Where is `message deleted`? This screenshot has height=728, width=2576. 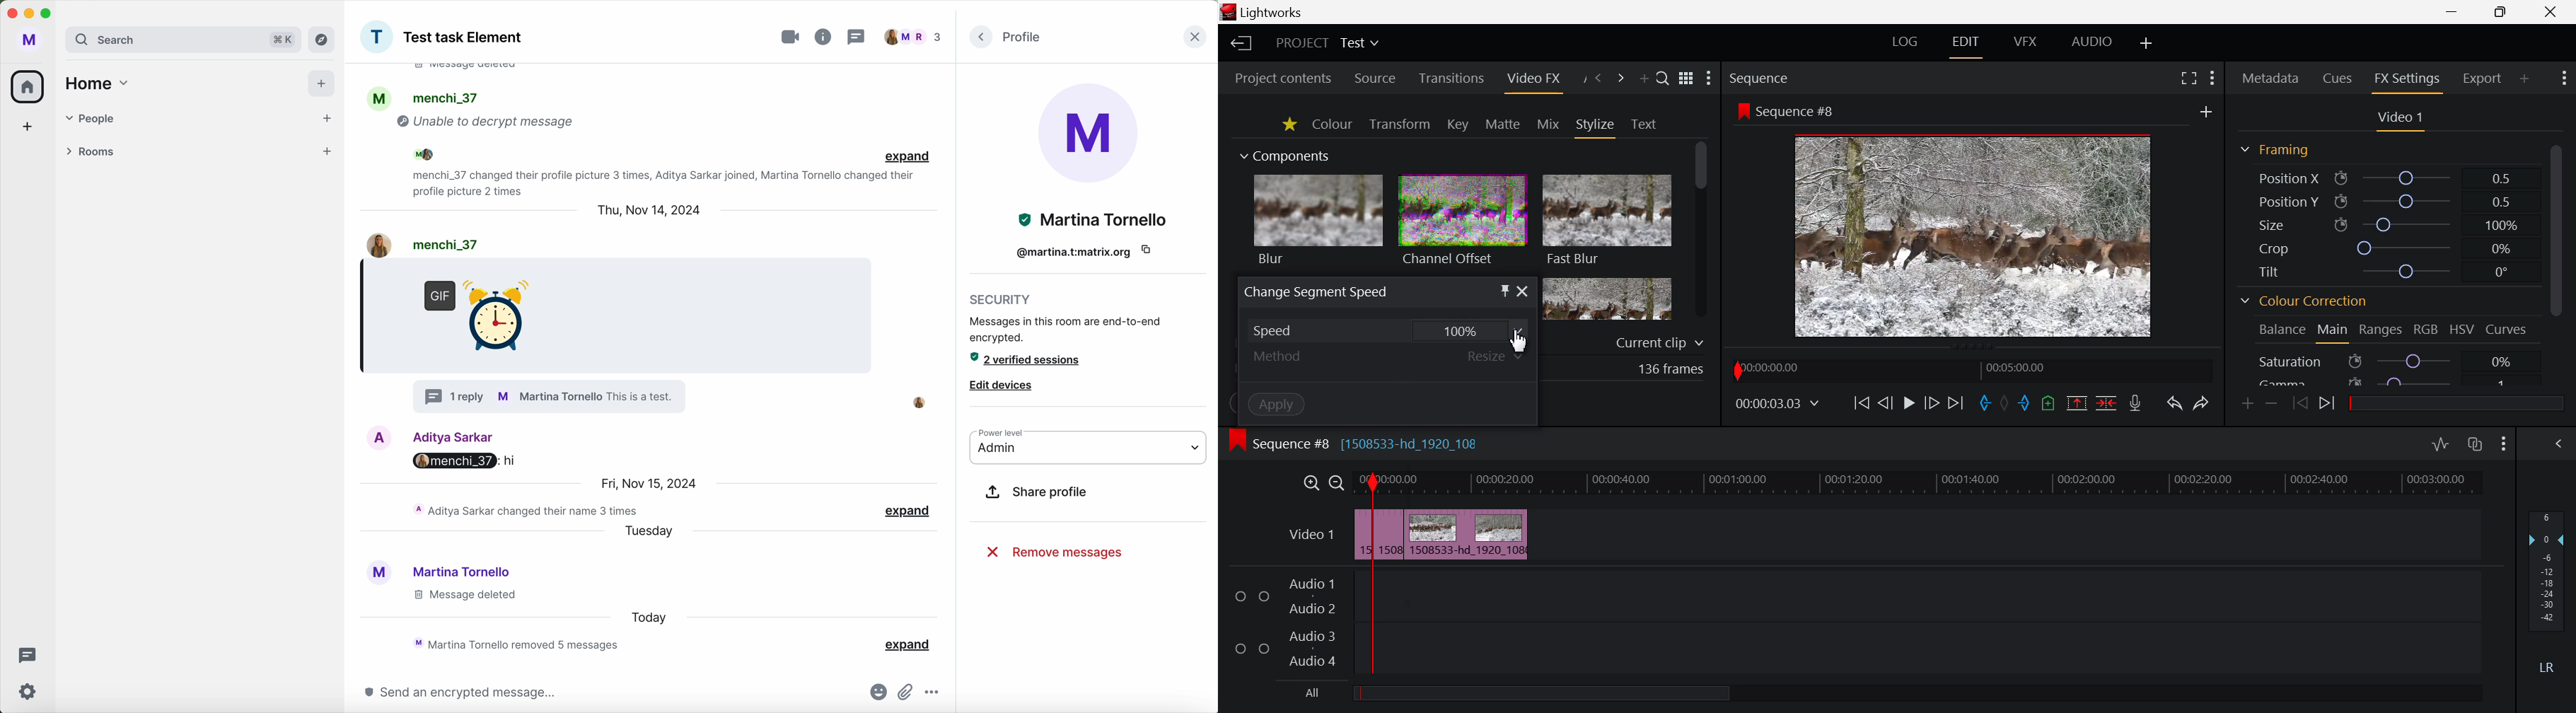
message deleted is located at coordinates (477, 70).